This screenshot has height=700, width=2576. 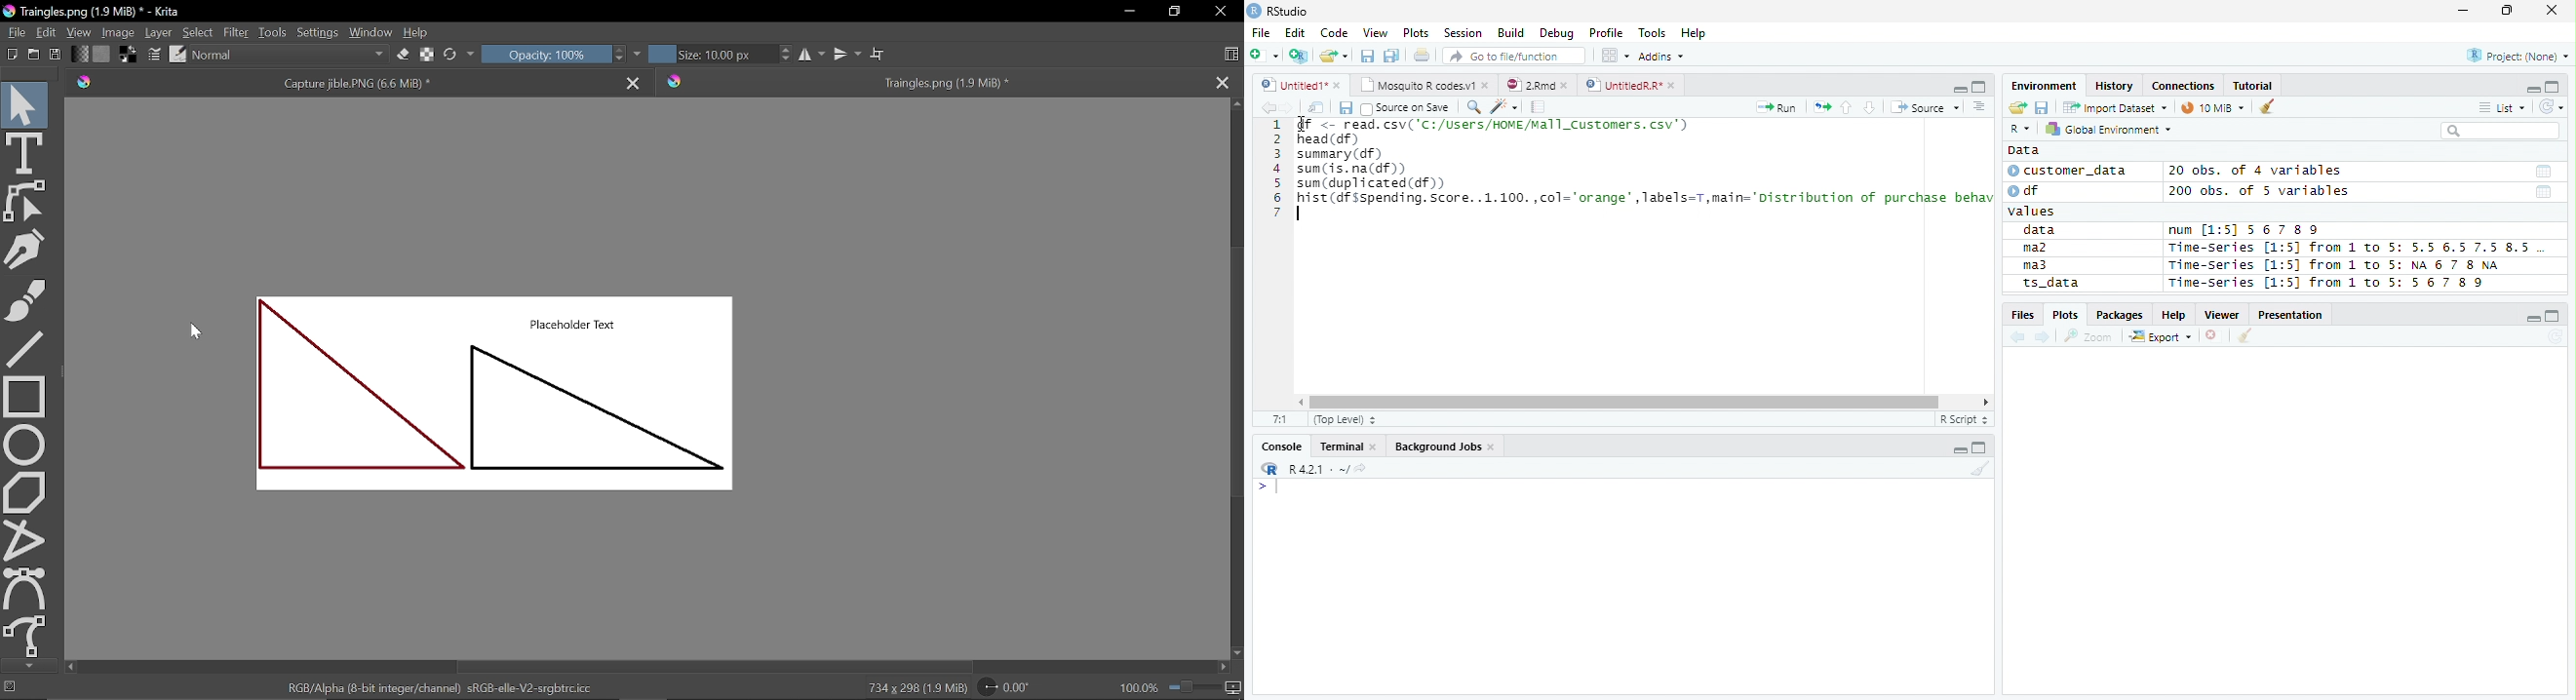 What do you see at coordinates (1278, 12) in the screenshot?
I see `RStudio` at bounding box center [1278, 12].